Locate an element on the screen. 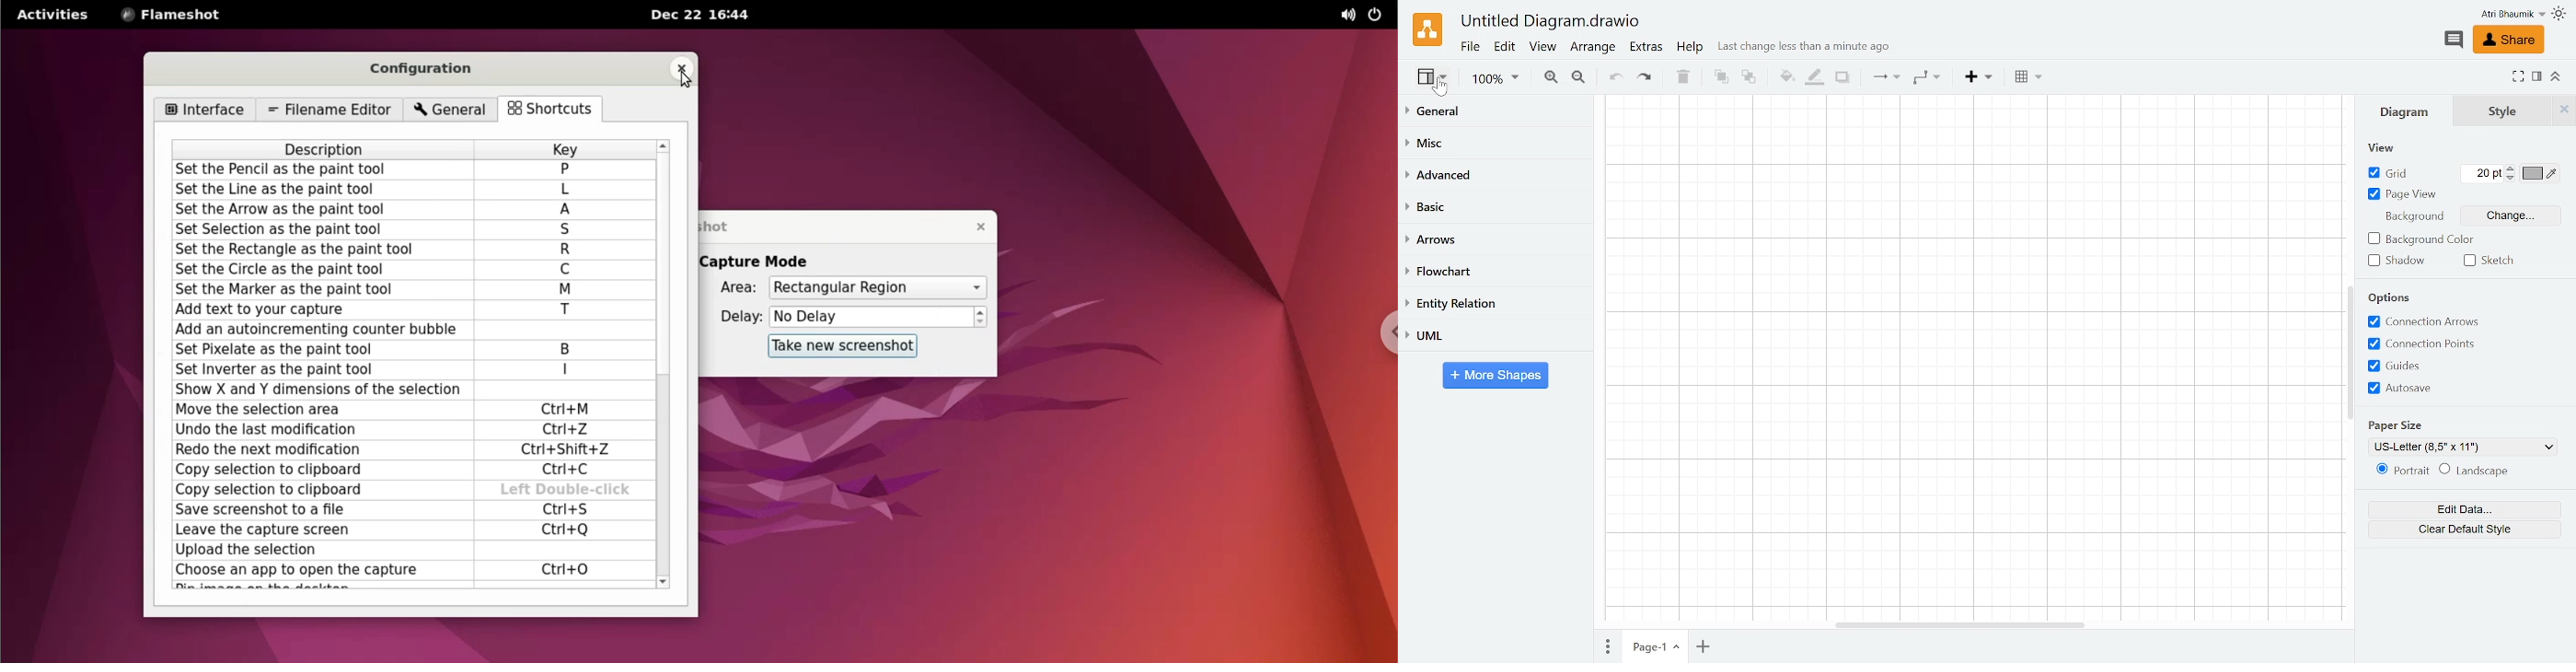  Redo is located at coordinates (1646, 79).